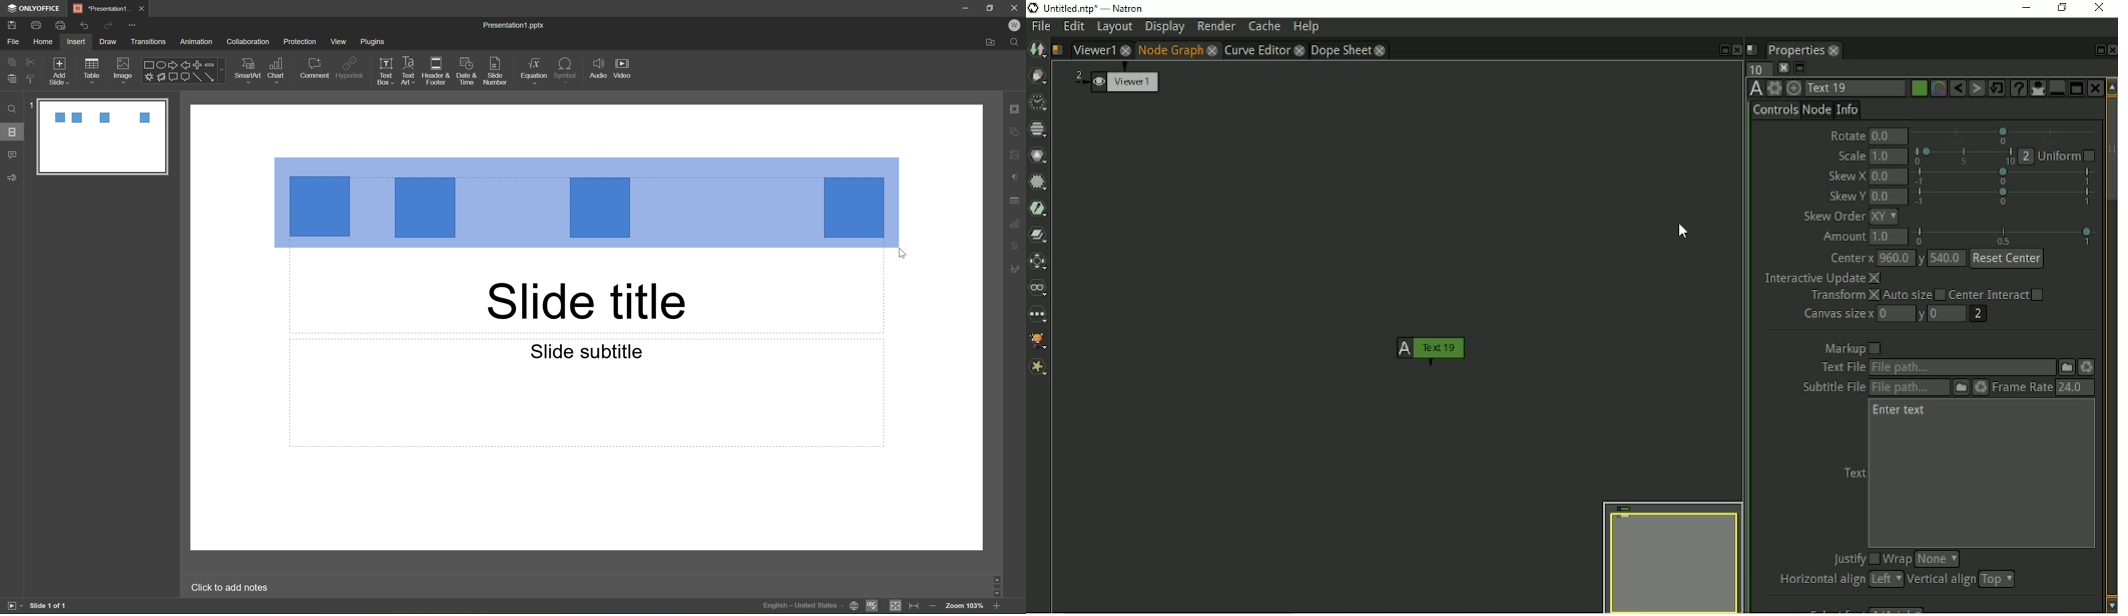 This screenshot has height=616, width=2128. What do you see at coordinates (1018, 177) in the screenshot?
I see `paragraph settings` at bounding box center [1018, 177].